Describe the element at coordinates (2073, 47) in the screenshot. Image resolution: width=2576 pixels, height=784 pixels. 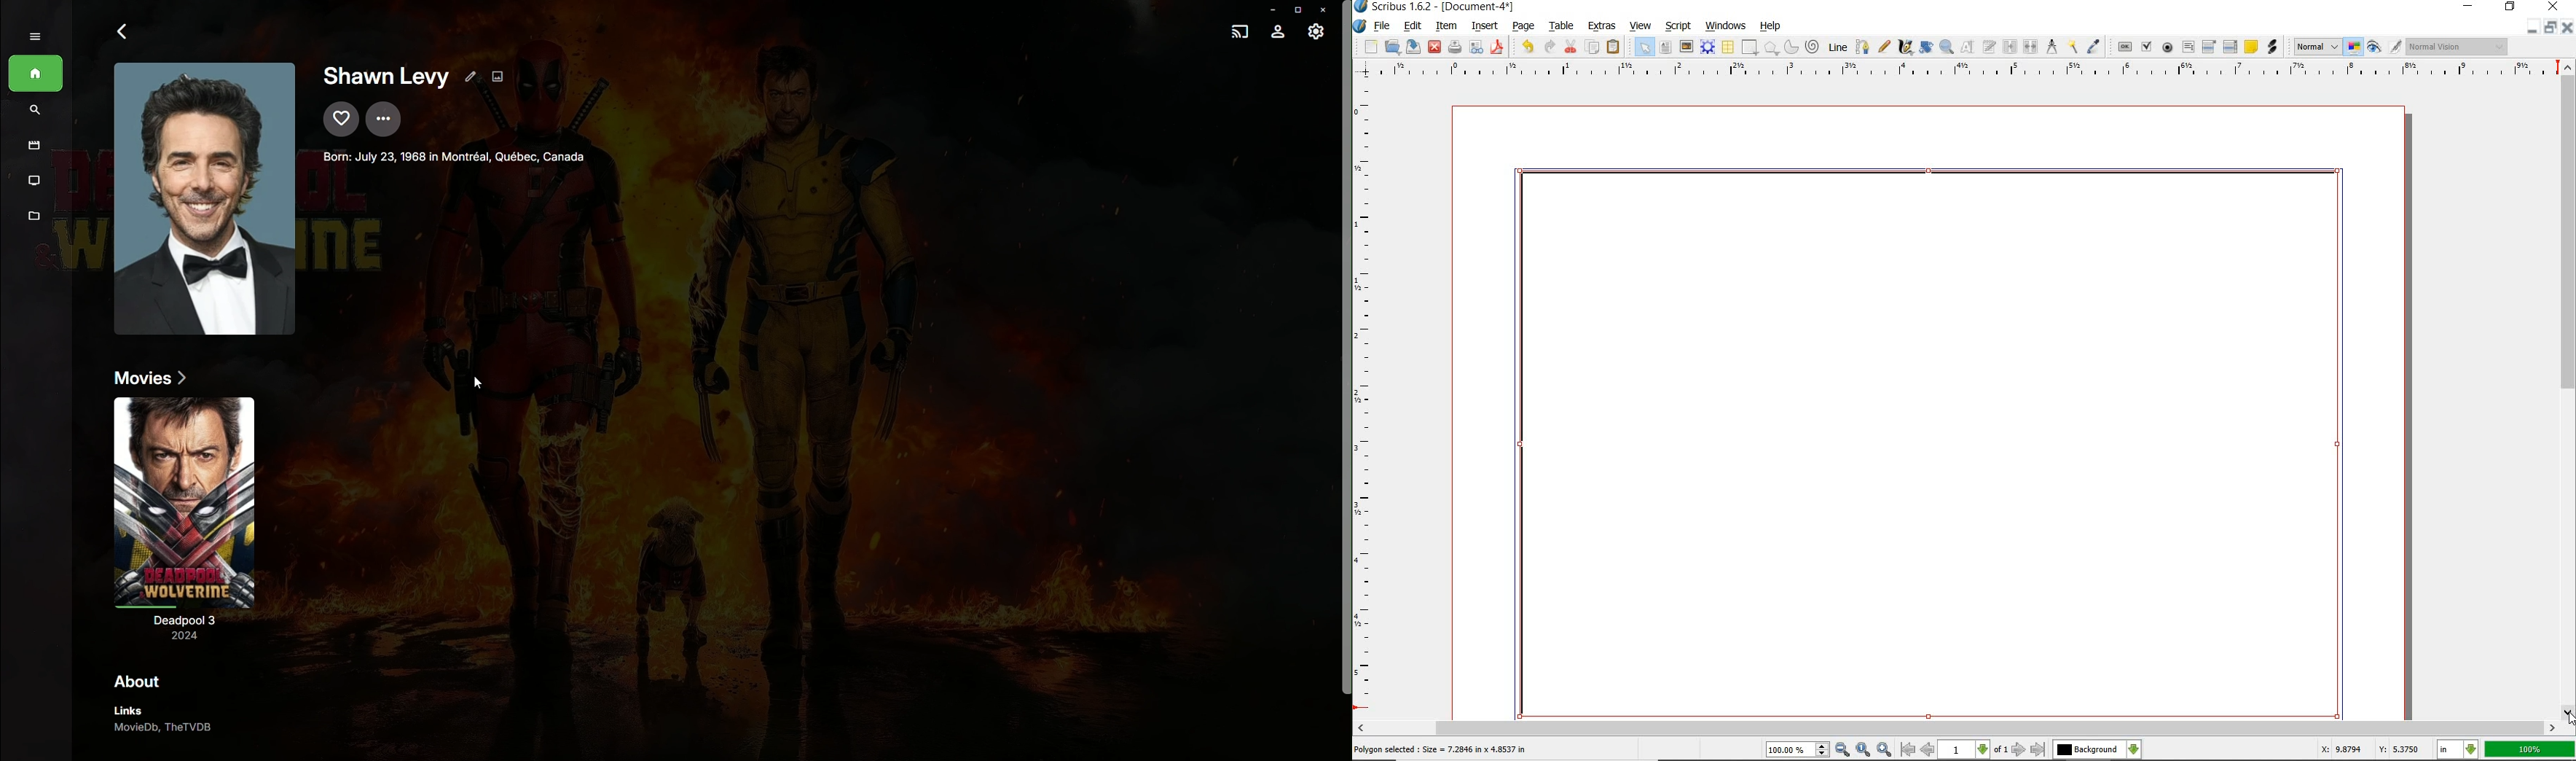
I see `copy item properties` at that location.